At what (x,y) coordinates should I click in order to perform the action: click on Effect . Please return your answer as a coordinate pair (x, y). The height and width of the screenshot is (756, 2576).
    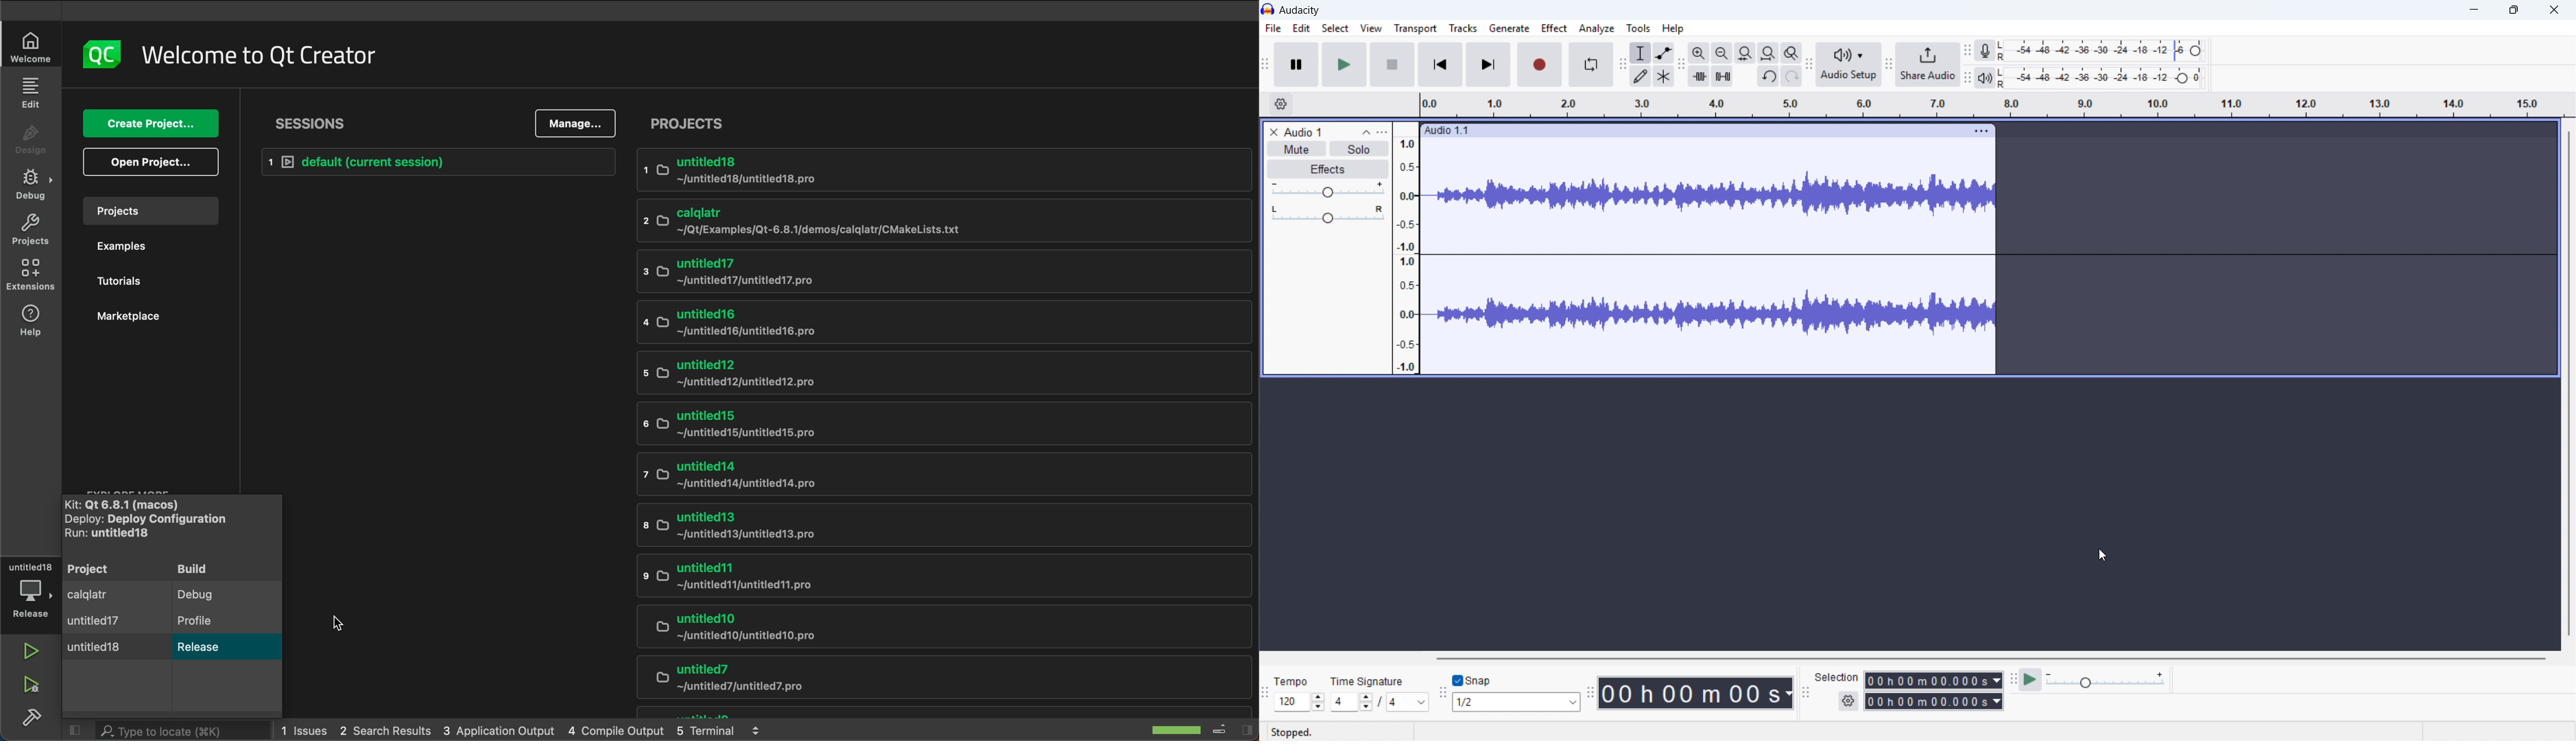
    Looking at the image, I should click on (1553, 27).